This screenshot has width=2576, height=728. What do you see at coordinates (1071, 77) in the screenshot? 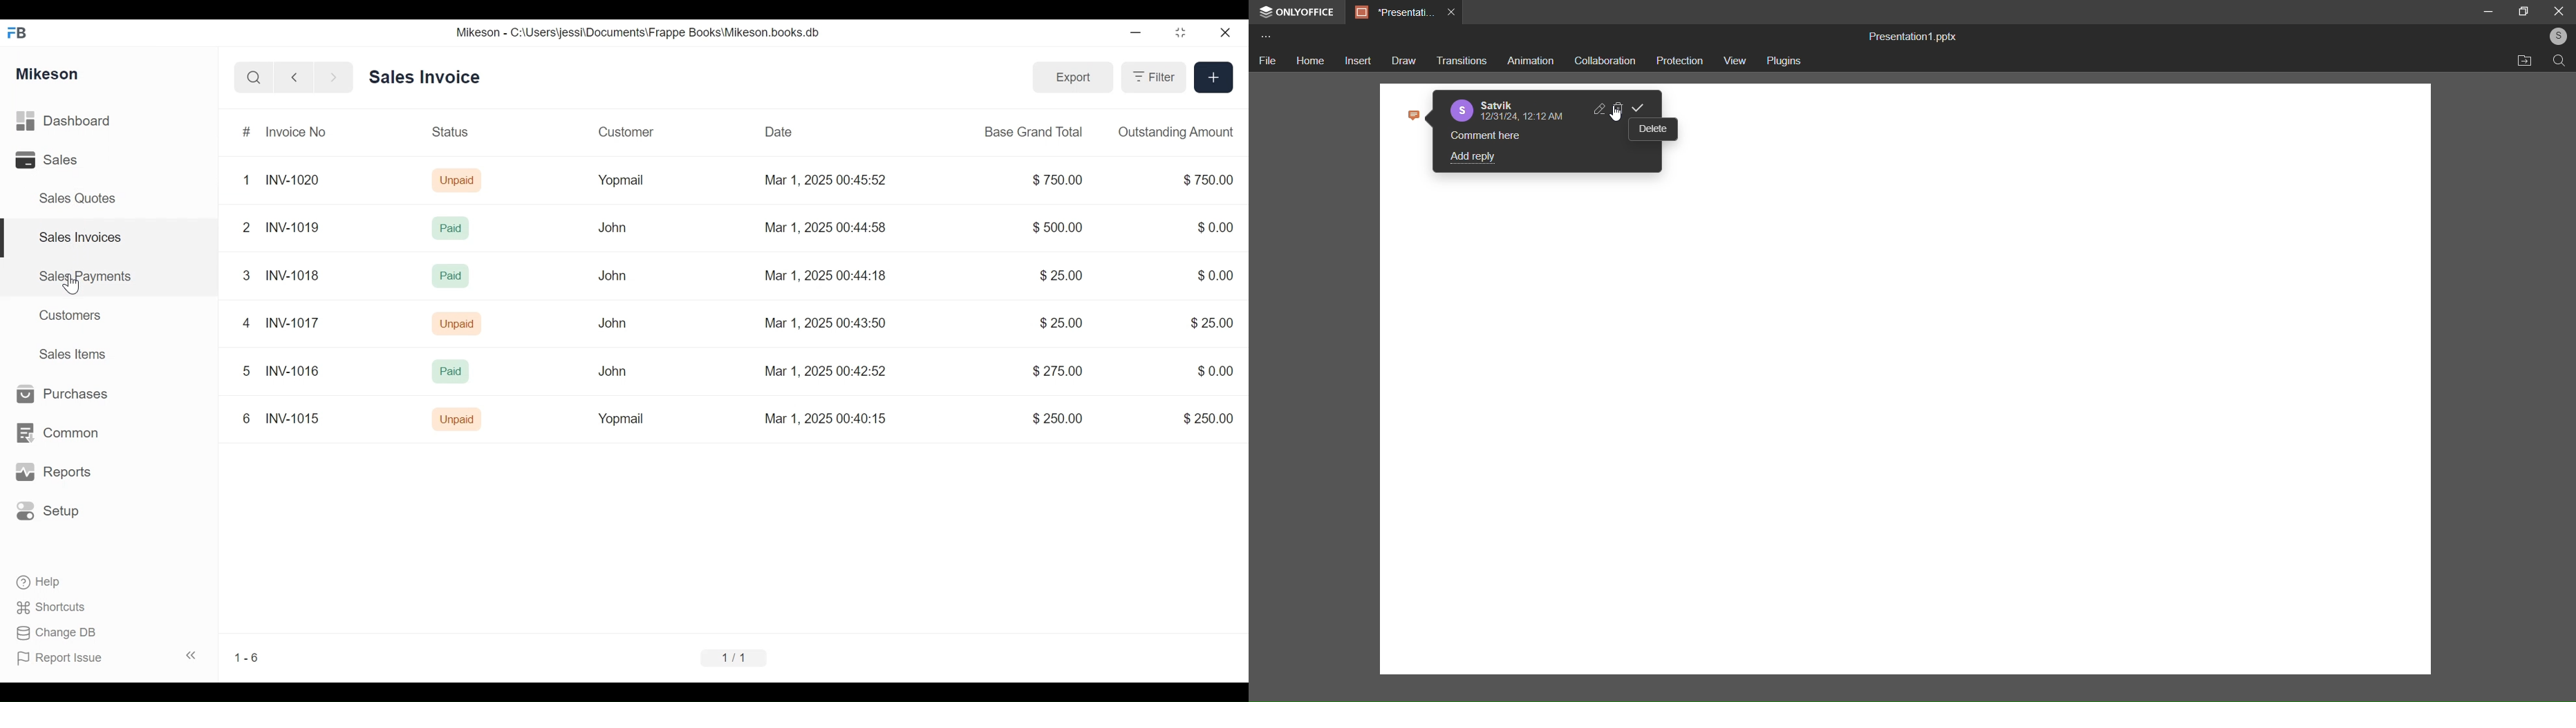
I see `Export` at bounding box center [1071, 77].